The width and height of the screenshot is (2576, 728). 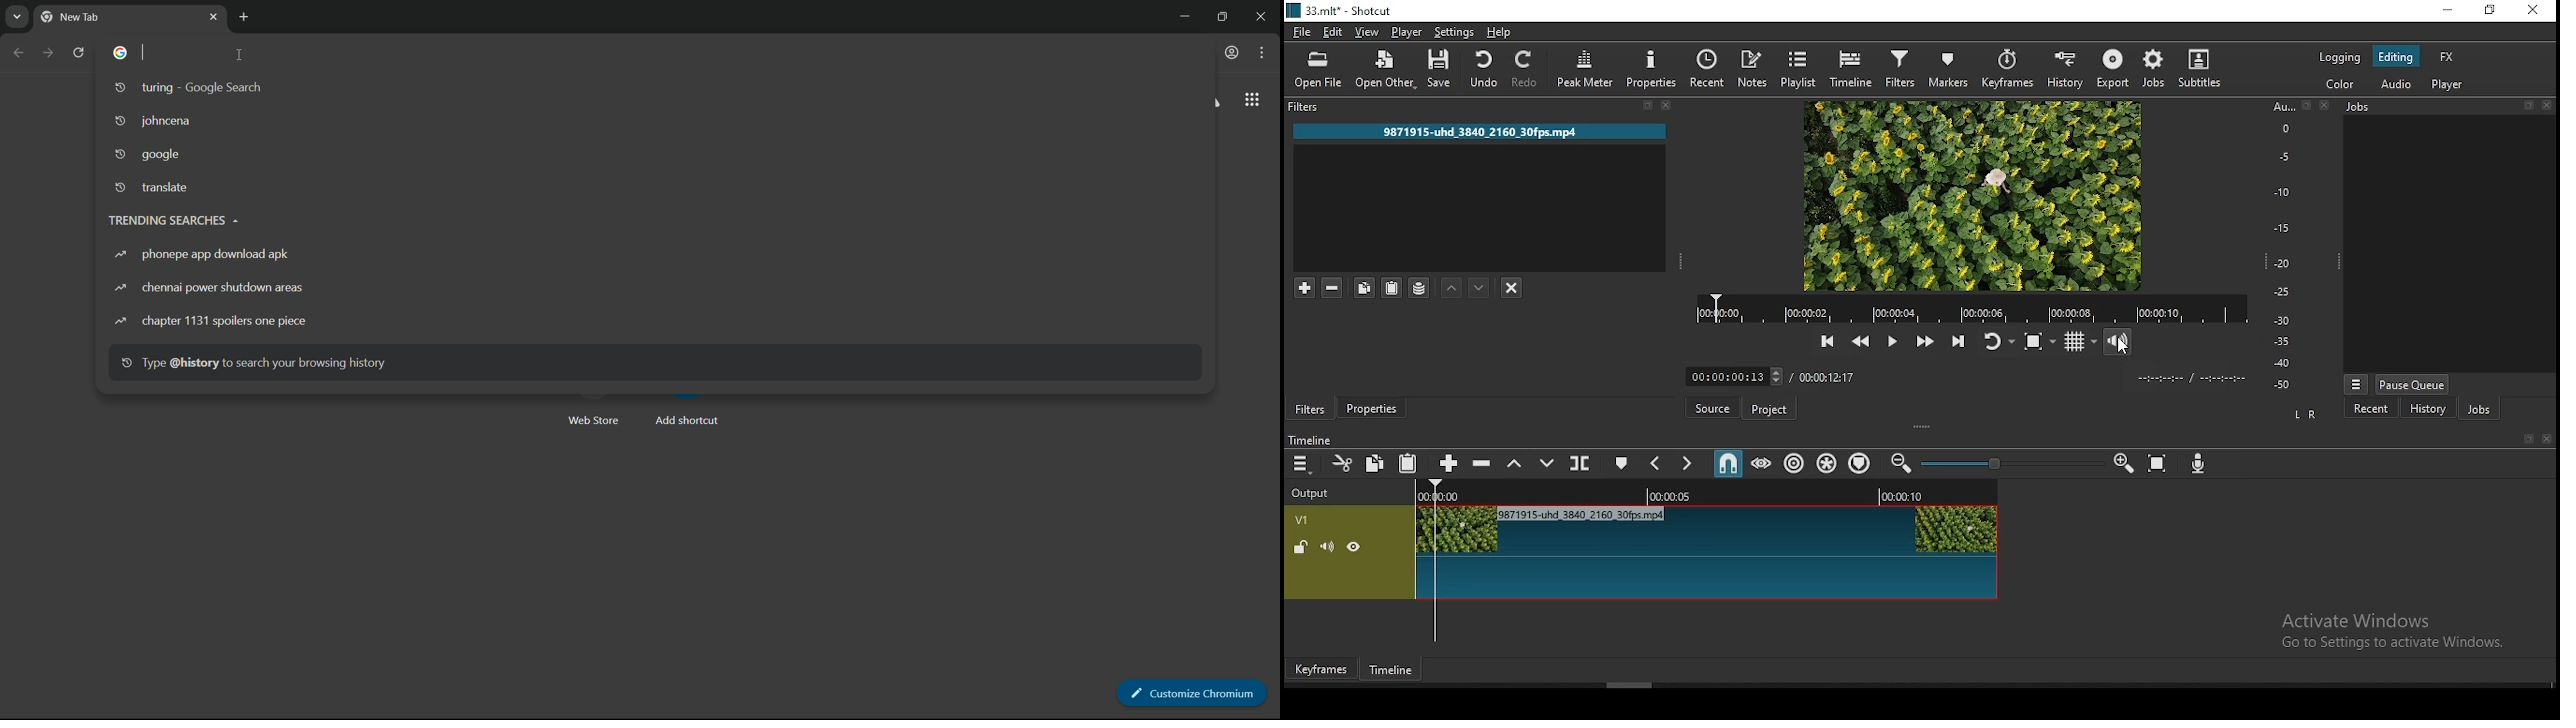 What do you see at coordinates (1328, 547) in the screenshot?
I see `(un) mute` at bounding box center [1328, 547].